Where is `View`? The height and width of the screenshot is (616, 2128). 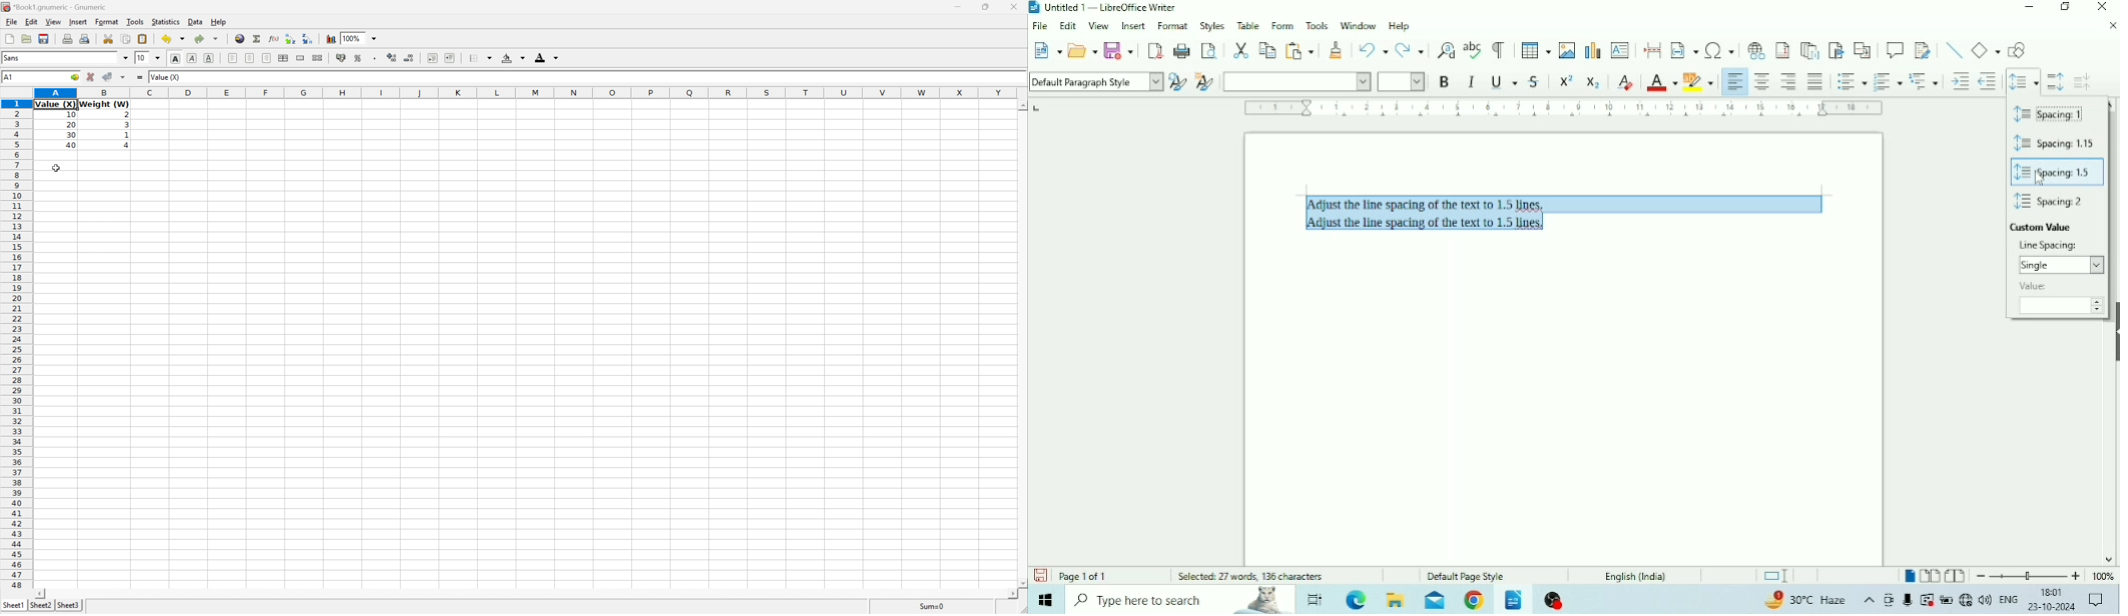 View is located at coordinates (1100, 27).